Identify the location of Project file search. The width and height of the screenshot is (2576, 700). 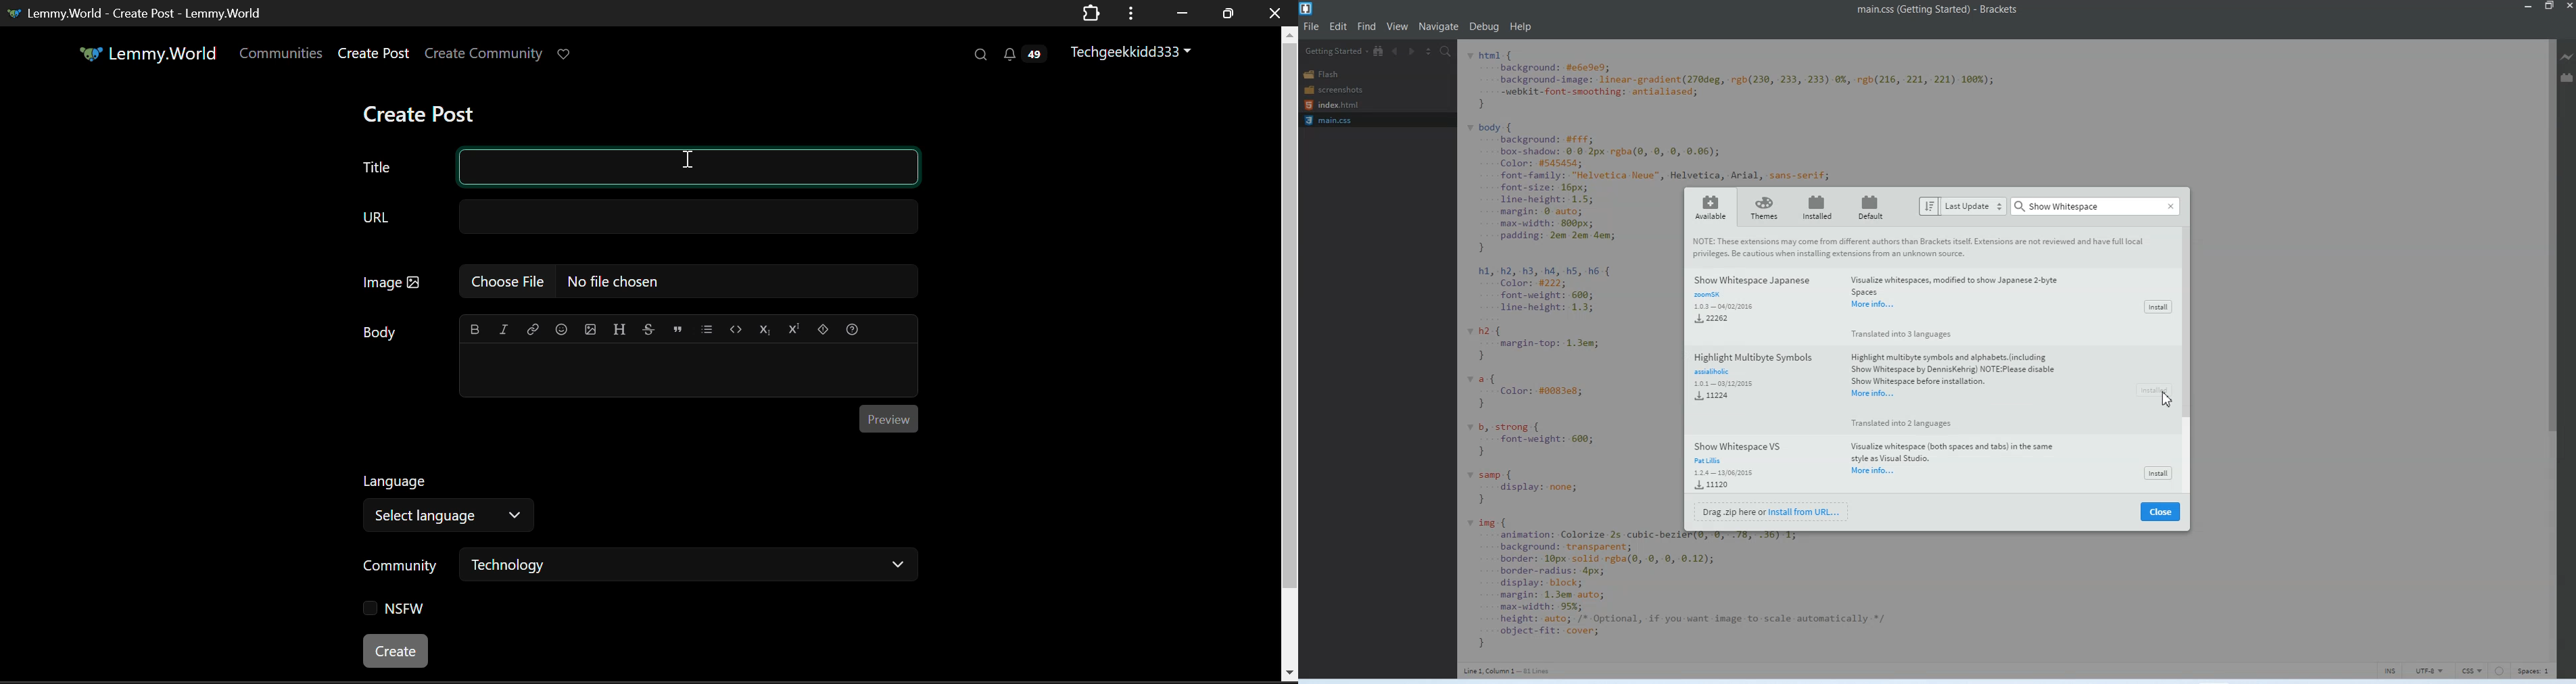
(1898, 295).